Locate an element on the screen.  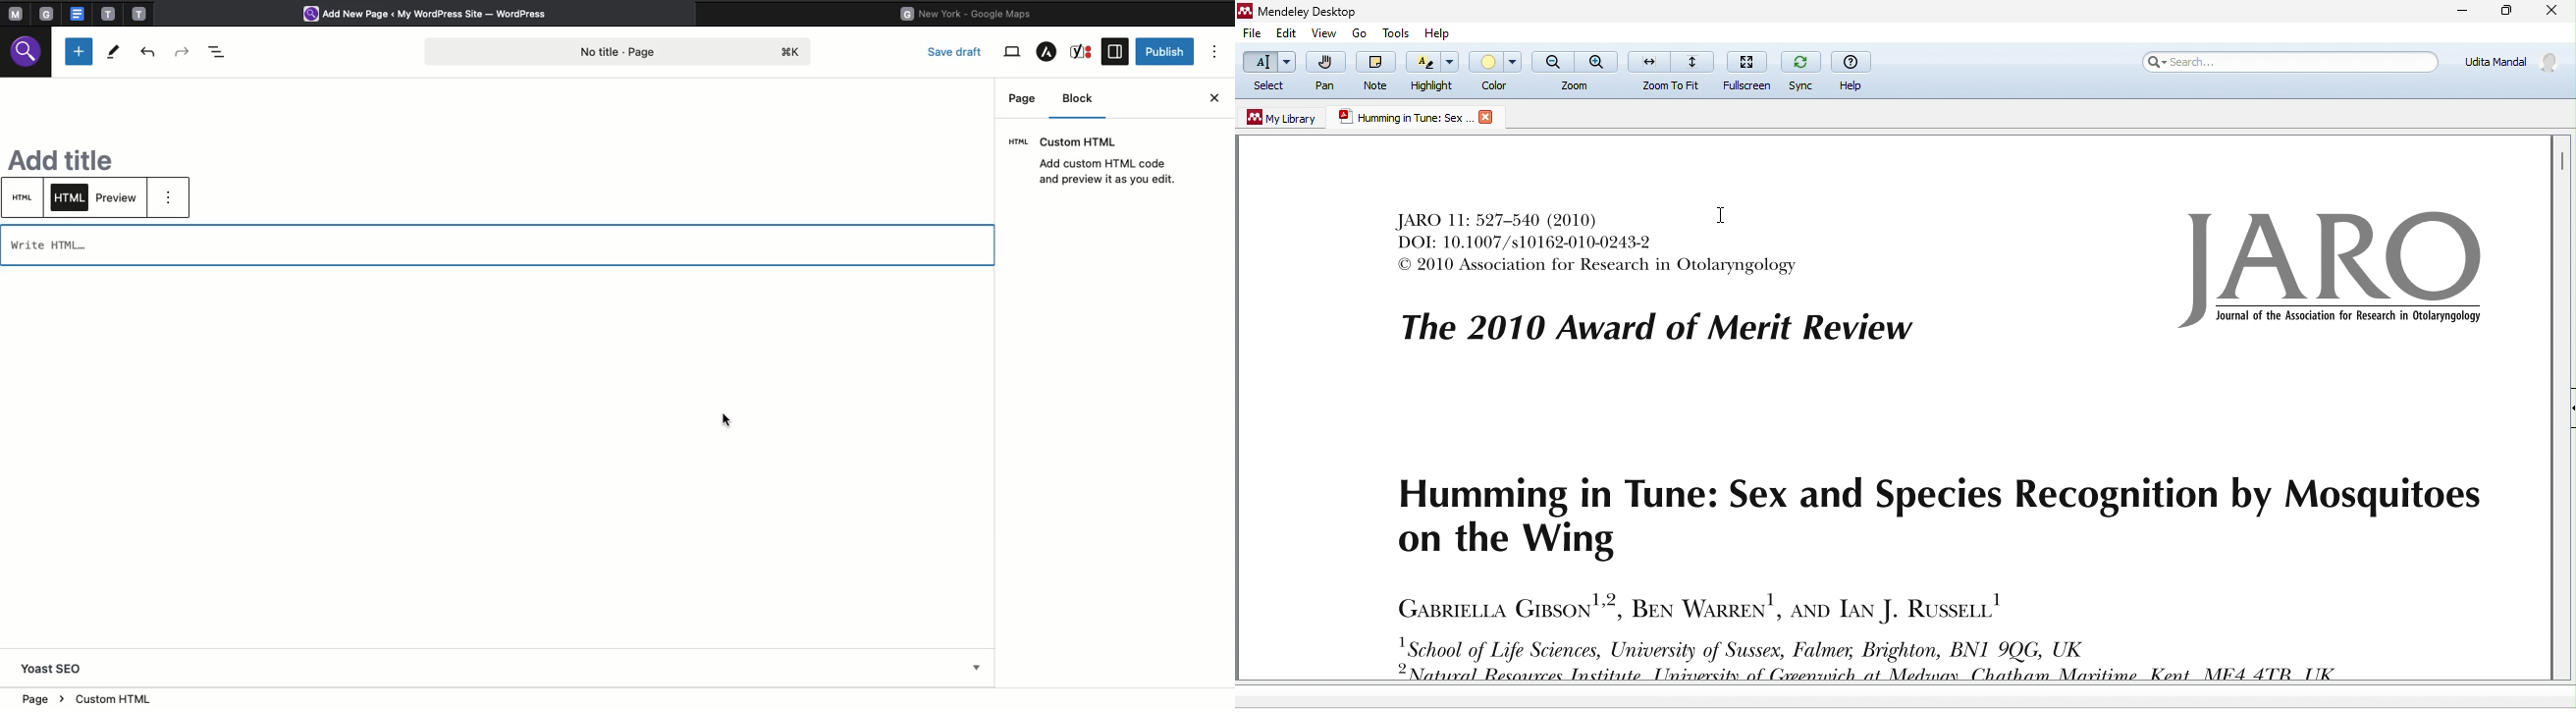
edit is located at coordinates (1292, 32).